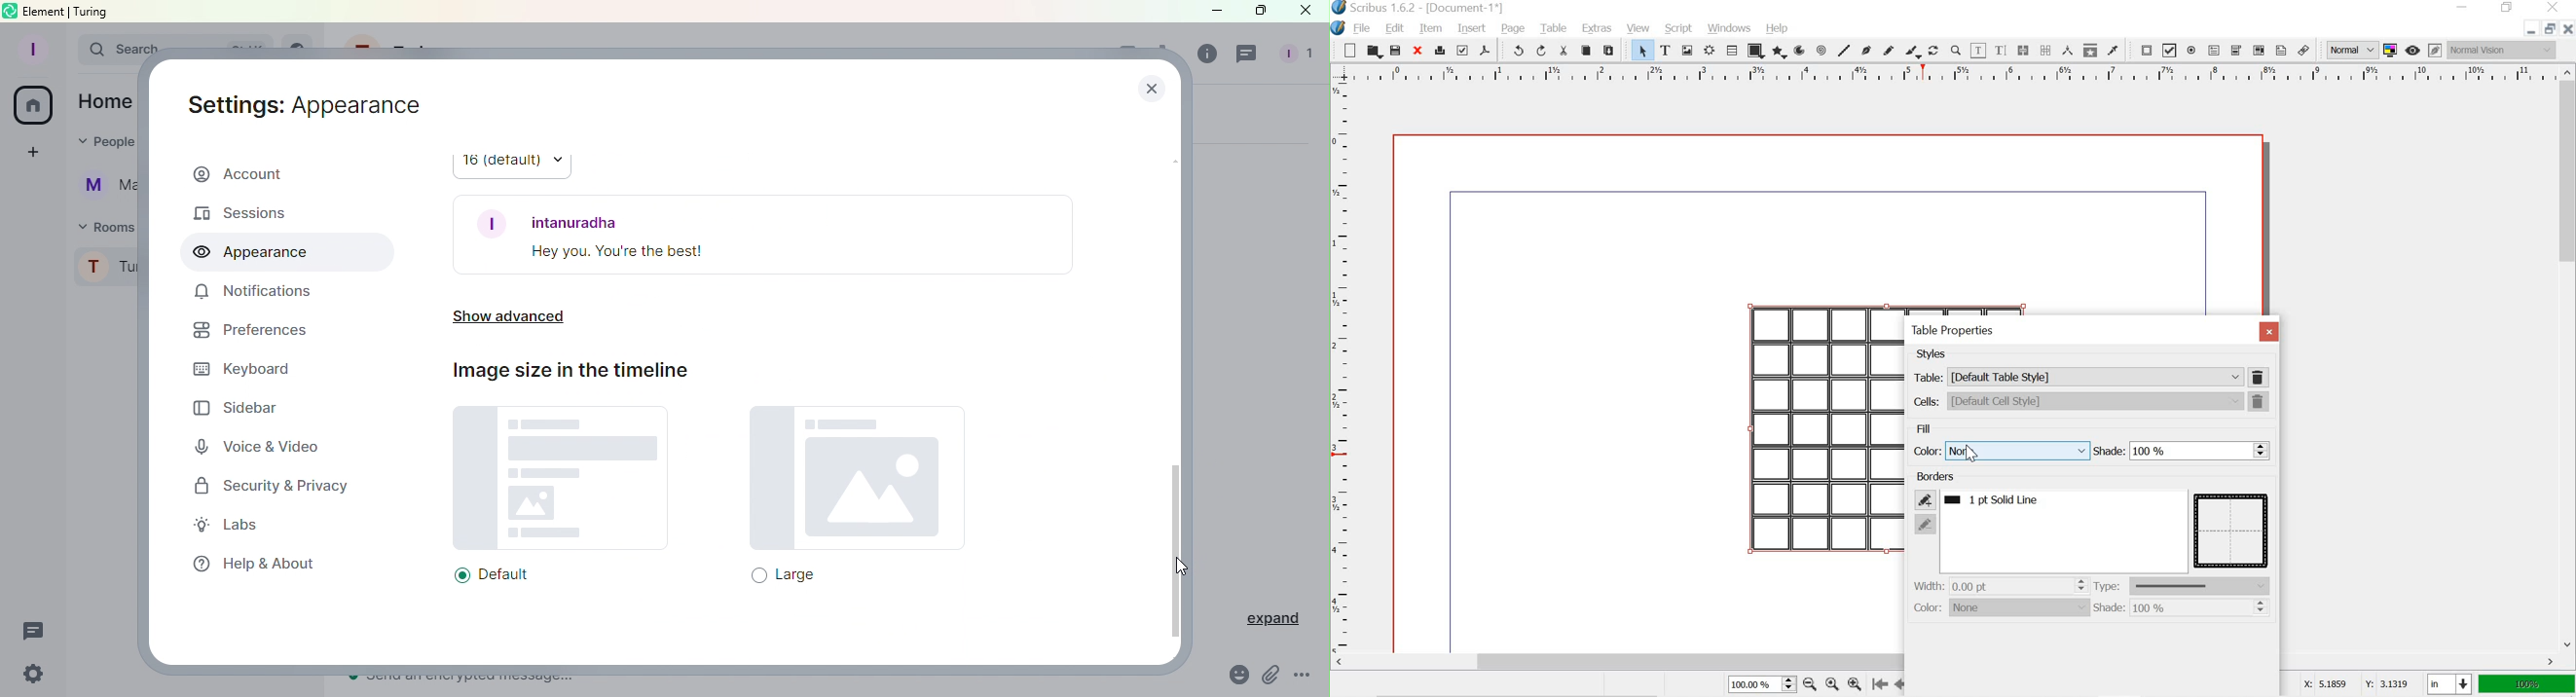 Image resolution: width=2576 pixels, height=700 pixels. What do you see at coordinates (2190, 51) in the screenshot?
I see `pdf radio button` at bounding box center [2190, 51].